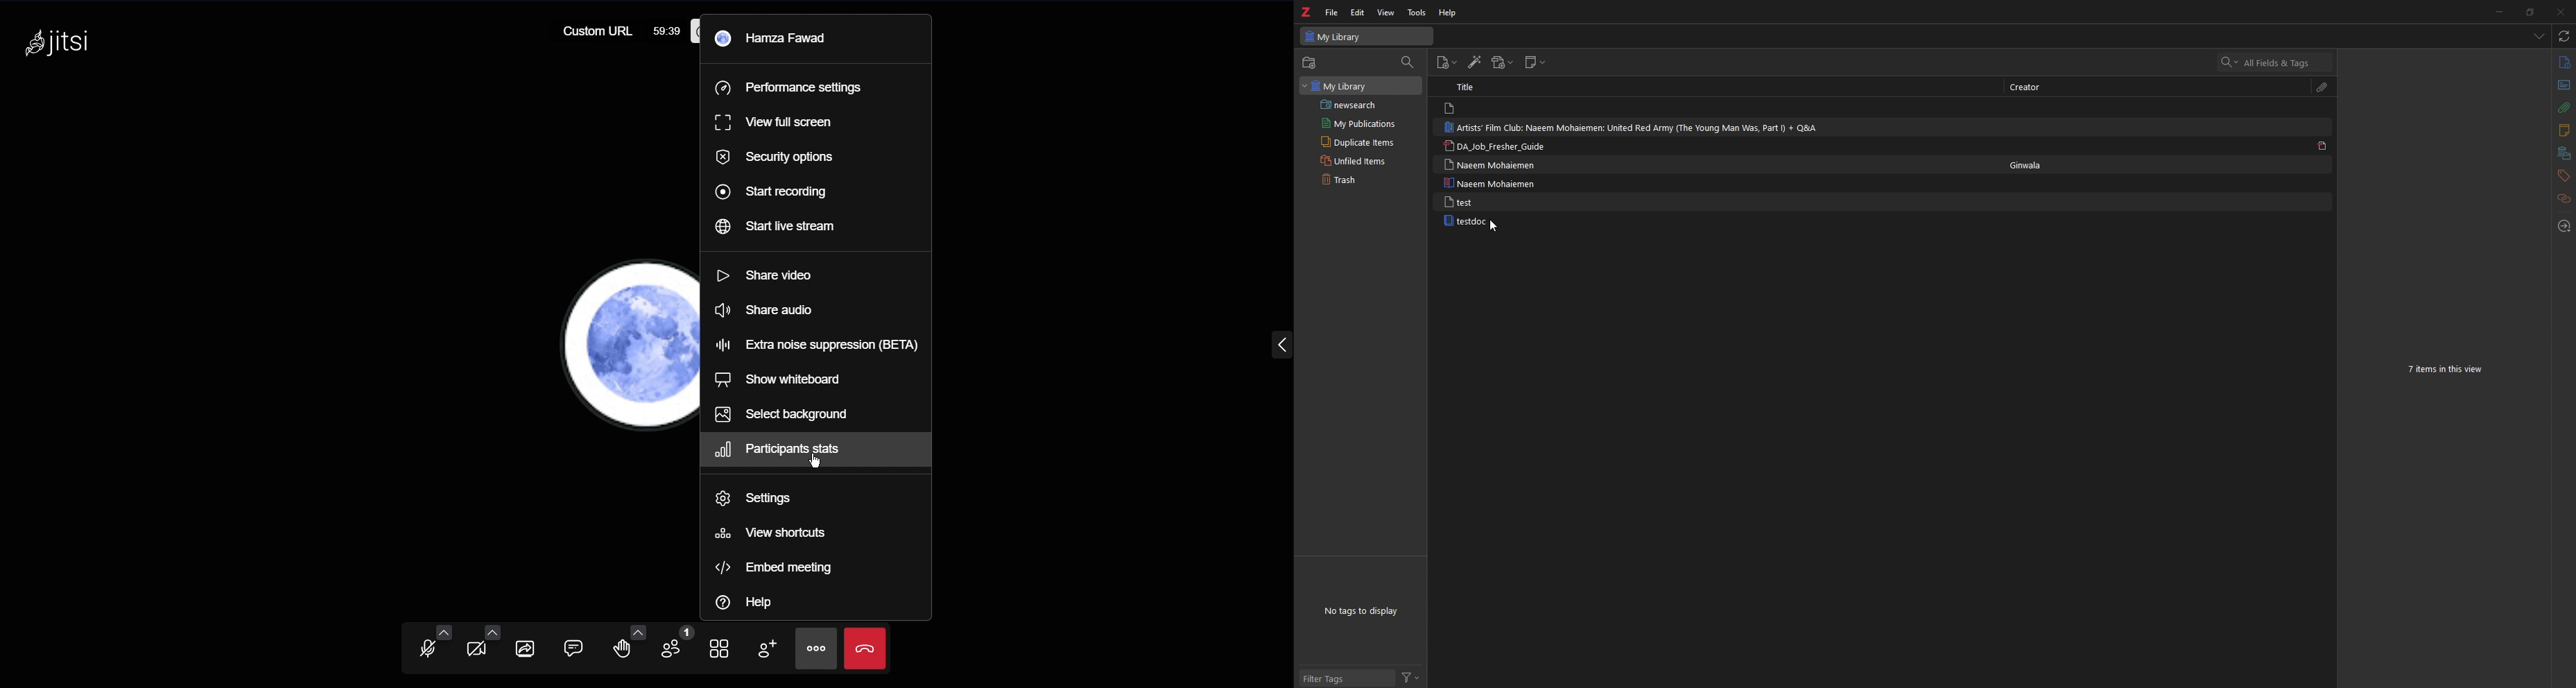 Image resolution: width=2576 pixels, height=700 pixels. I want to click on resize, so click(2529, 11).